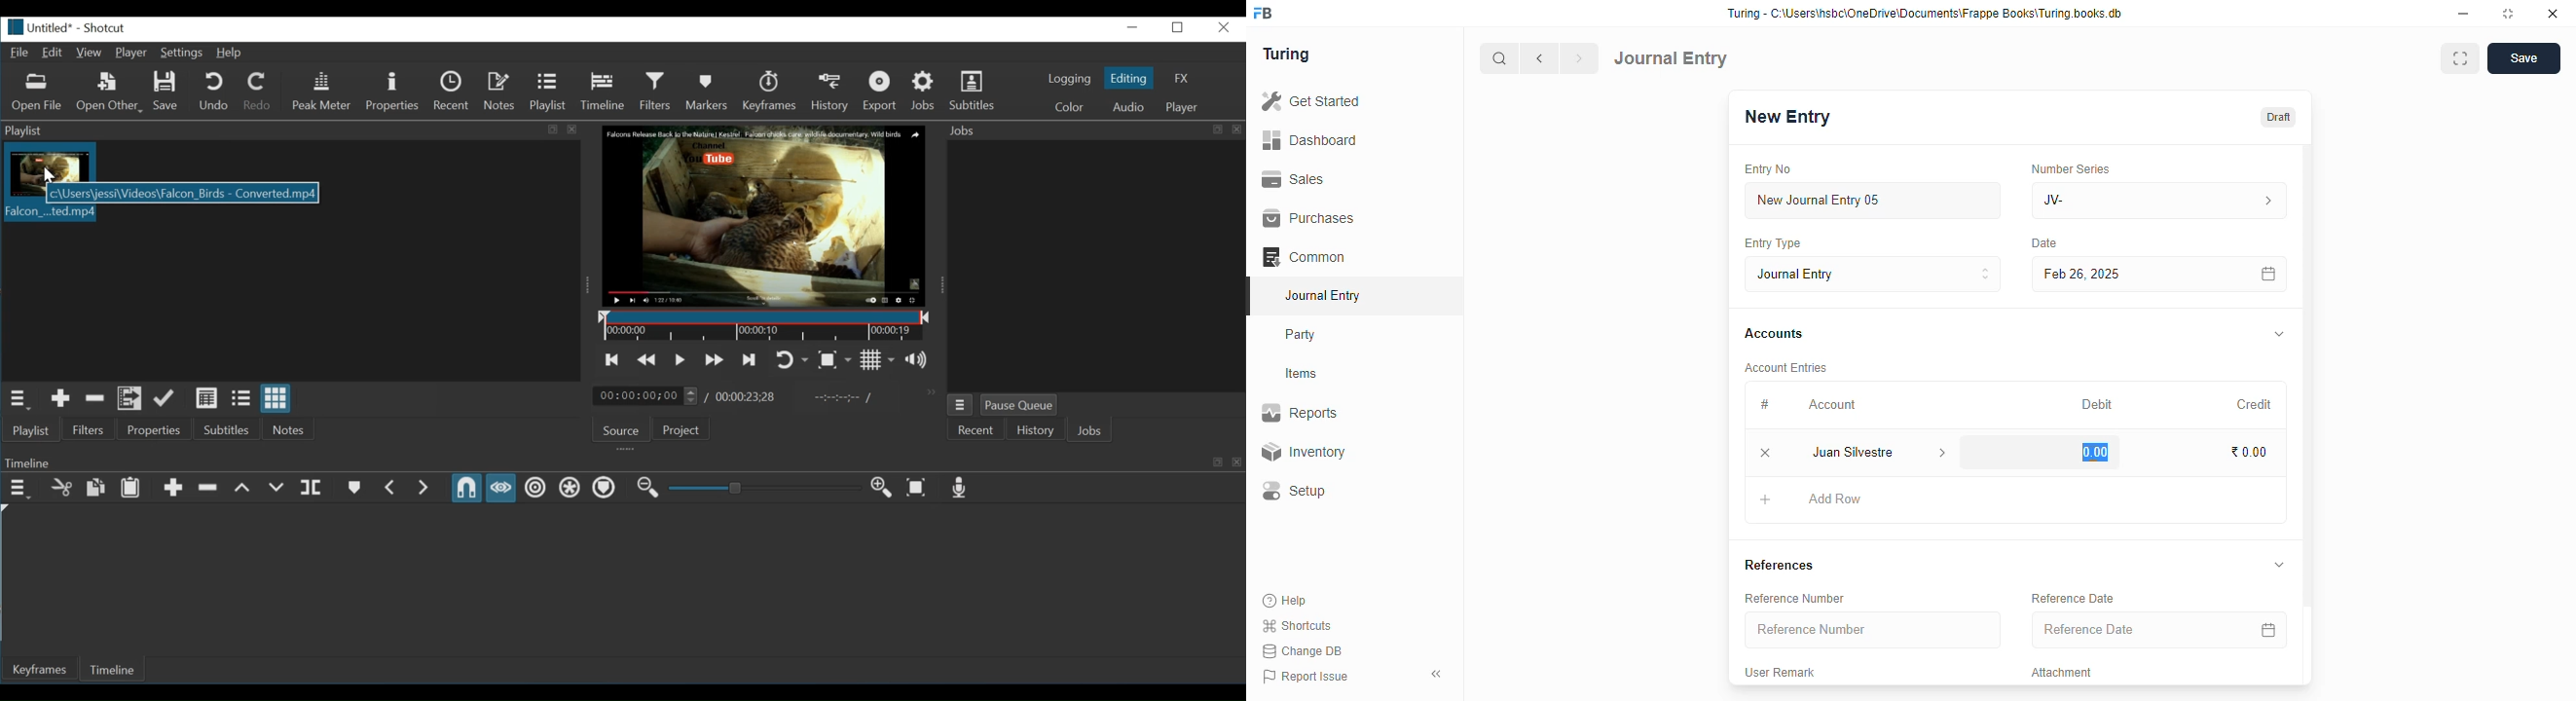 The image size is (2576, 728). What do you see at coordinates (1874, 202) in the screenshot?
I see `new journal entry 05` at bounding box center [1874, 202].